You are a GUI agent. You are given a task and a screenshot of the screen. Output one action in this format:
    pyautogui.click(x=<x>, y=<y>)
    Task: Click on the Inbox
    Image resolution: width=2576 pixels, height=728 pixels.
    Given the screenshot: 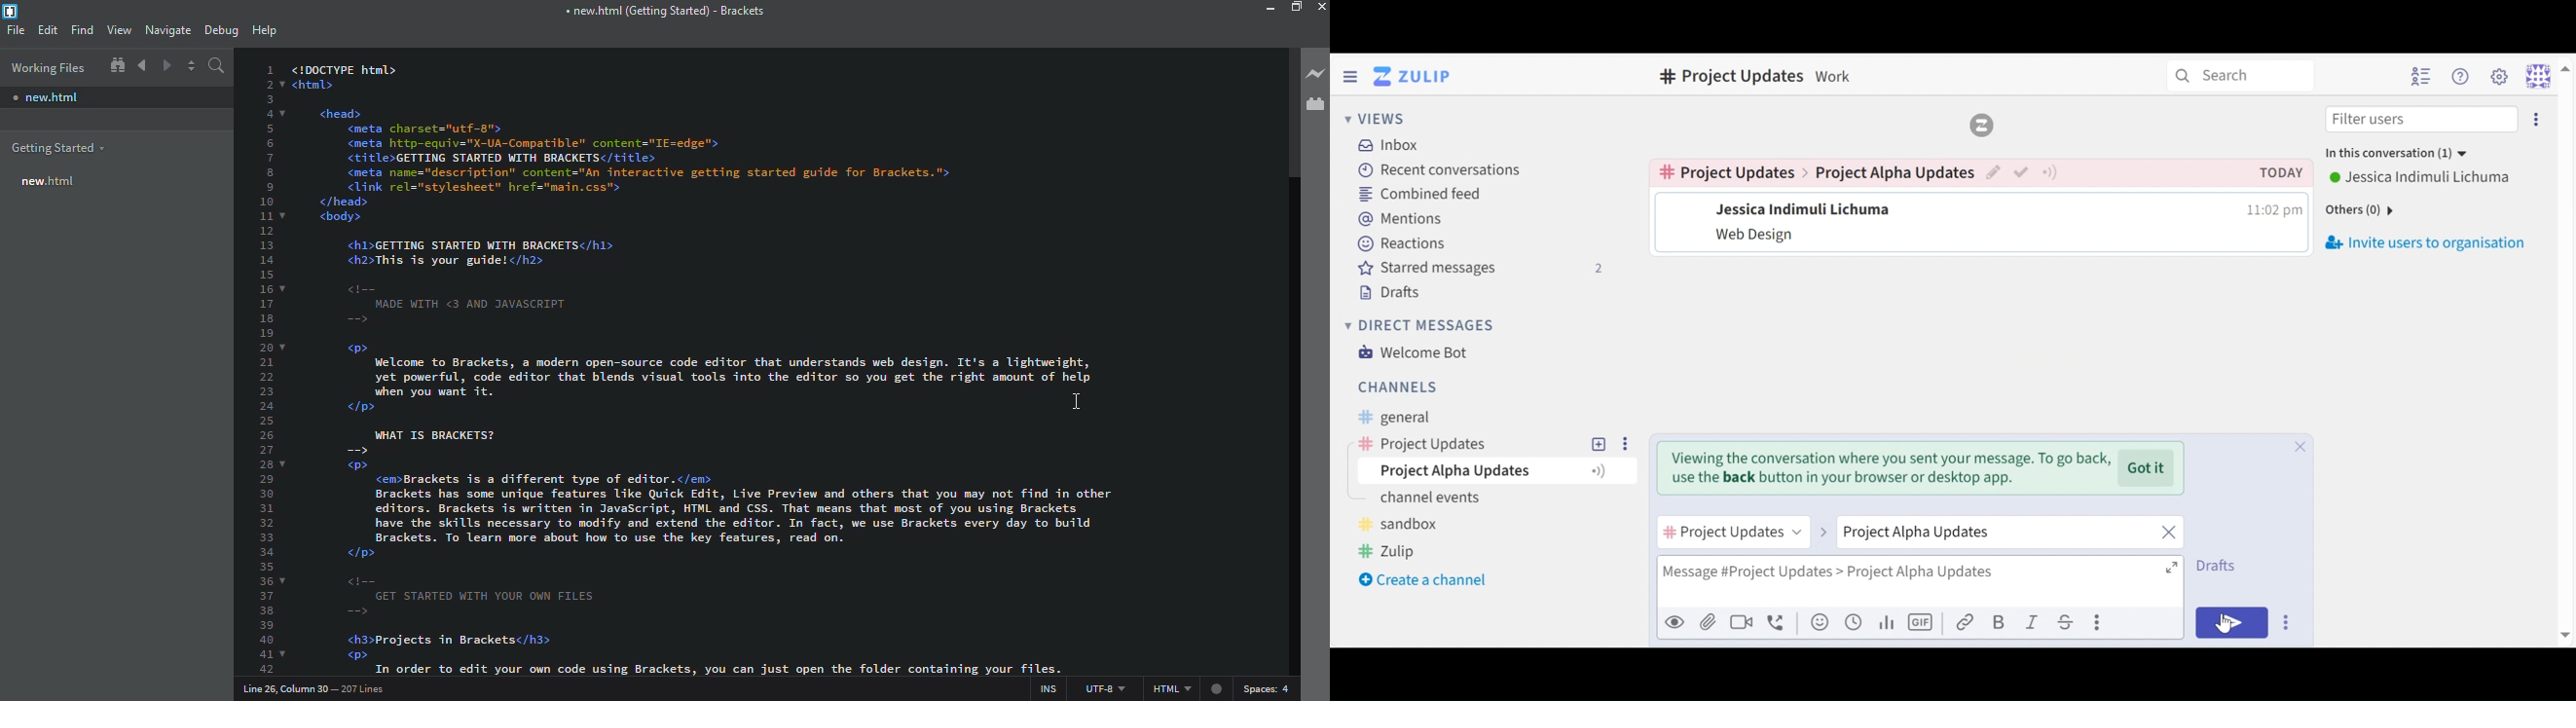 What is the action you would take?
    pyautogui.click(x=1390, y=146)
    